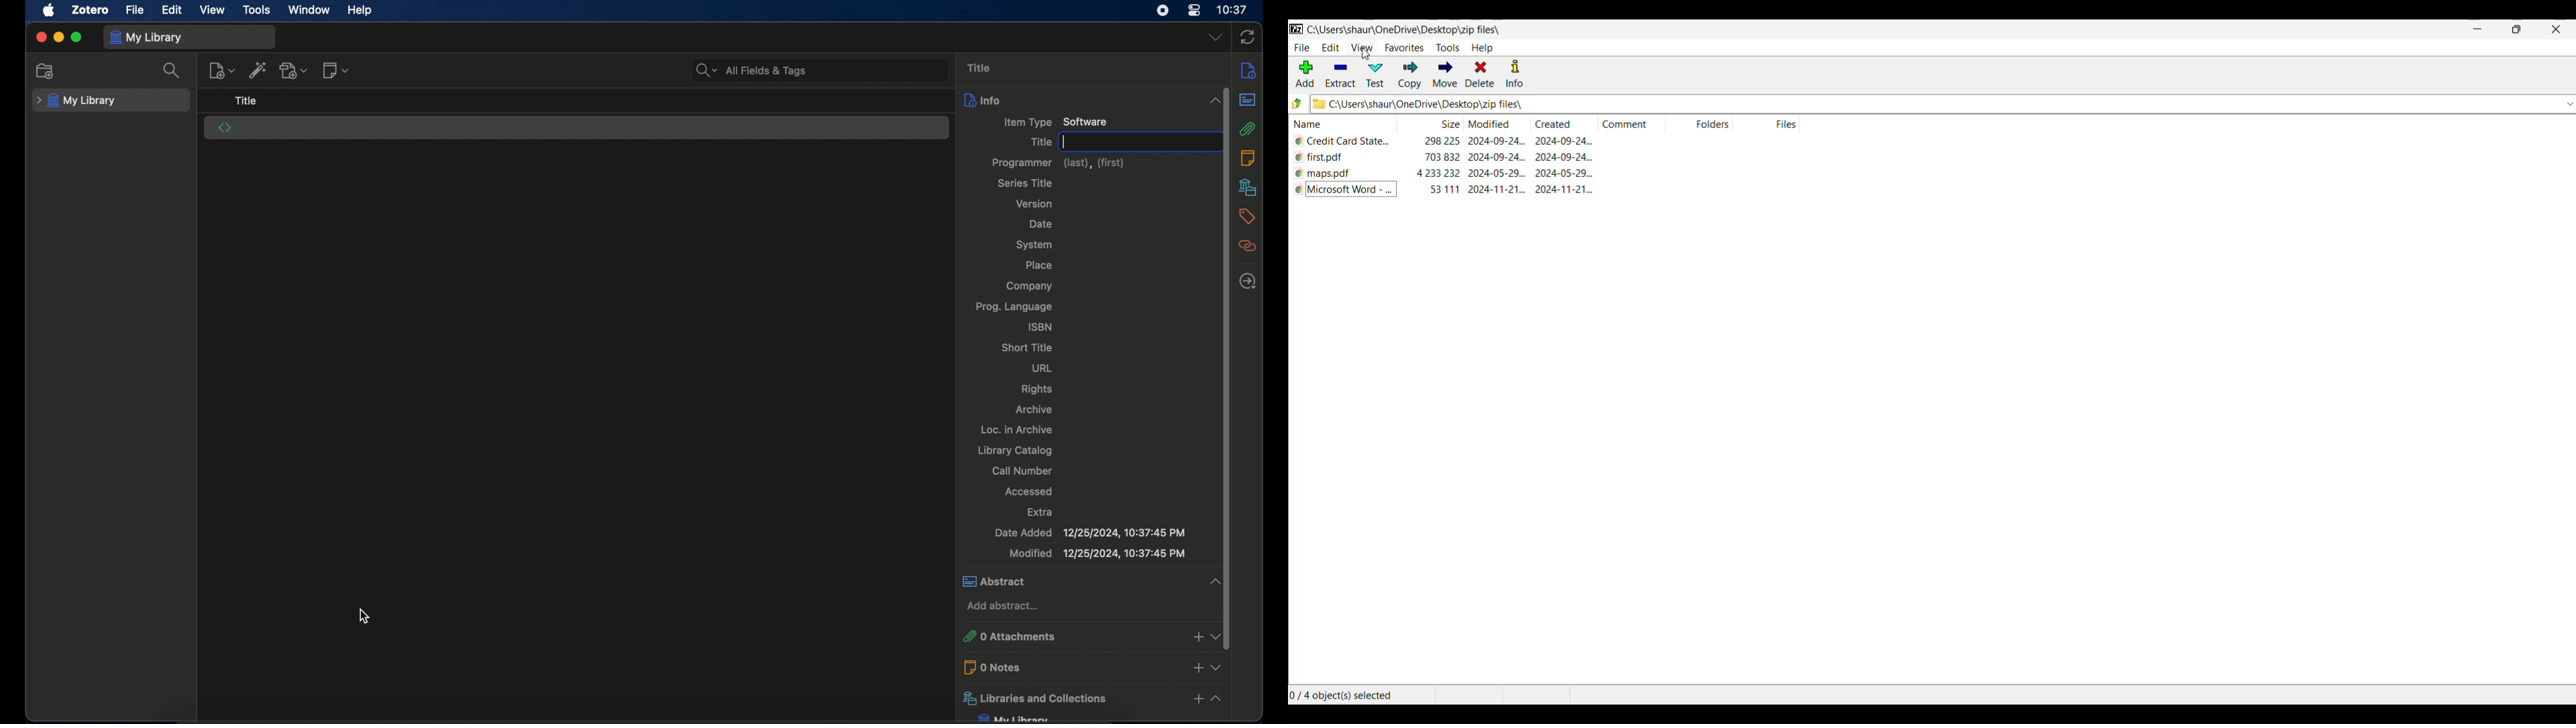 The image size is (2576, 728). I want to click on late, so click(1248, 282).